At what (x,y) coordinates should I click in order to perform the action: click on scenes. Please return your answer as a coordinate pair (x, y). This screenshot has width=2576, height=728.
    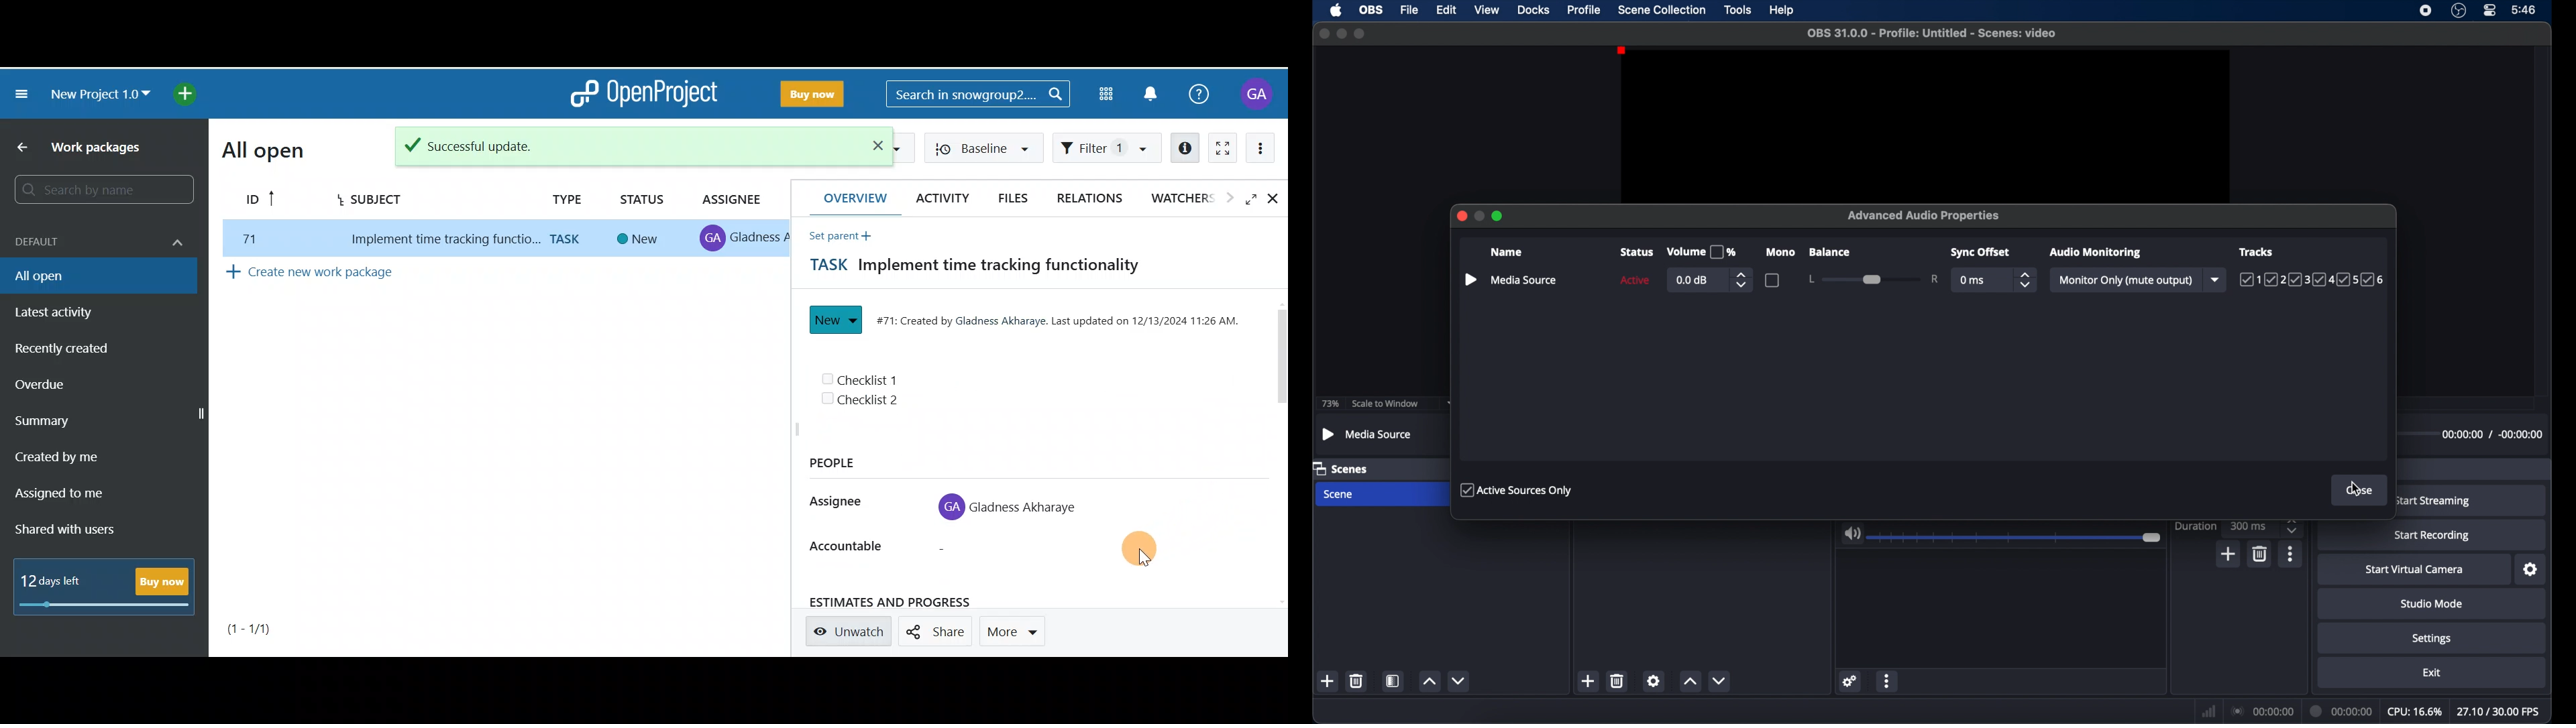
    Looking at the image, I should click on (1343, 469).